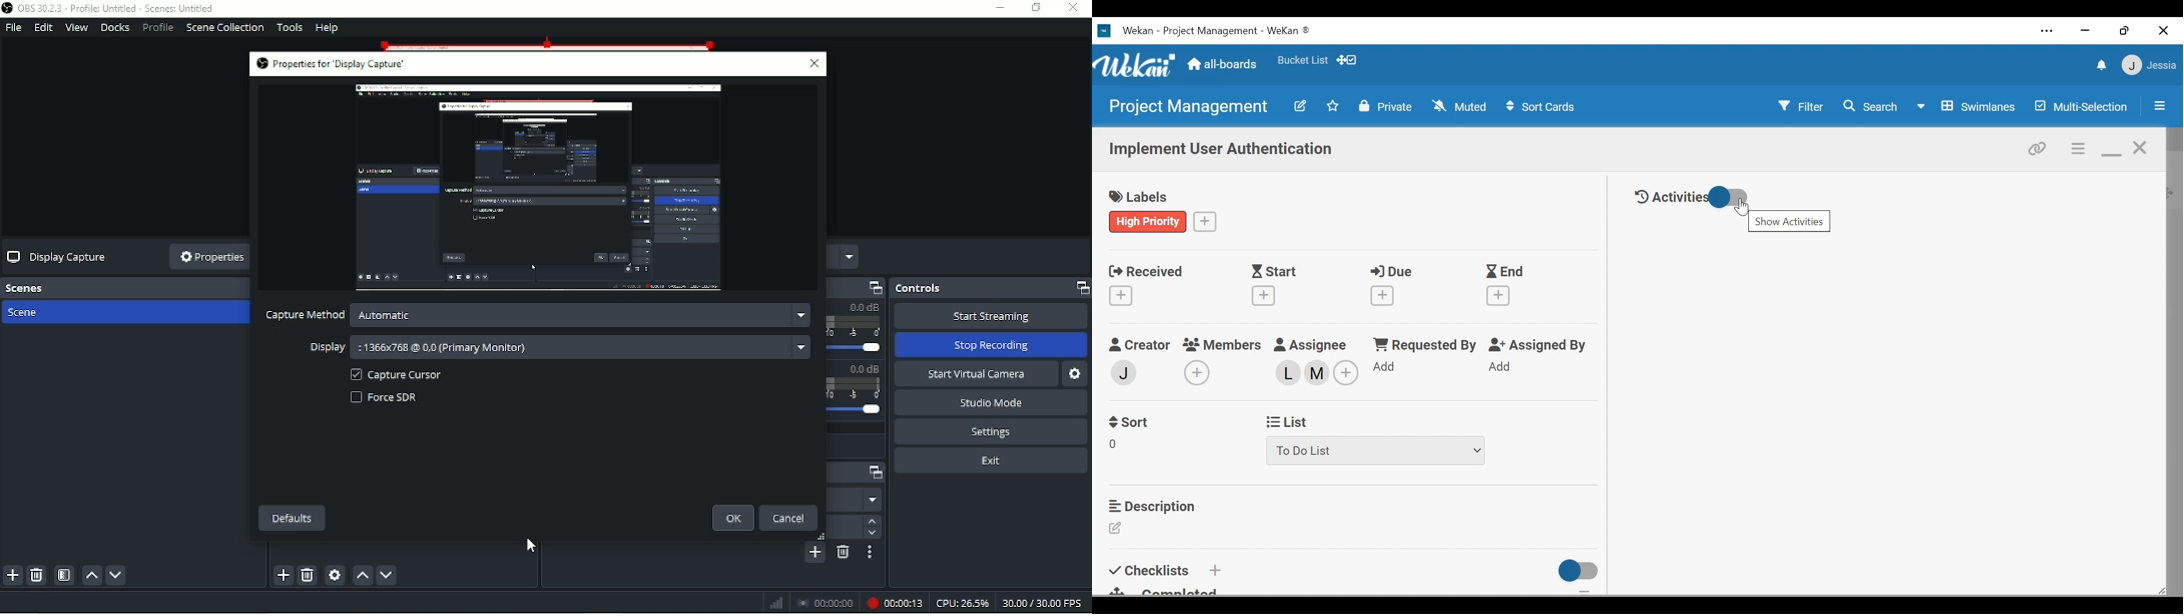  I want to click on copy card link, so click(2035, 147).